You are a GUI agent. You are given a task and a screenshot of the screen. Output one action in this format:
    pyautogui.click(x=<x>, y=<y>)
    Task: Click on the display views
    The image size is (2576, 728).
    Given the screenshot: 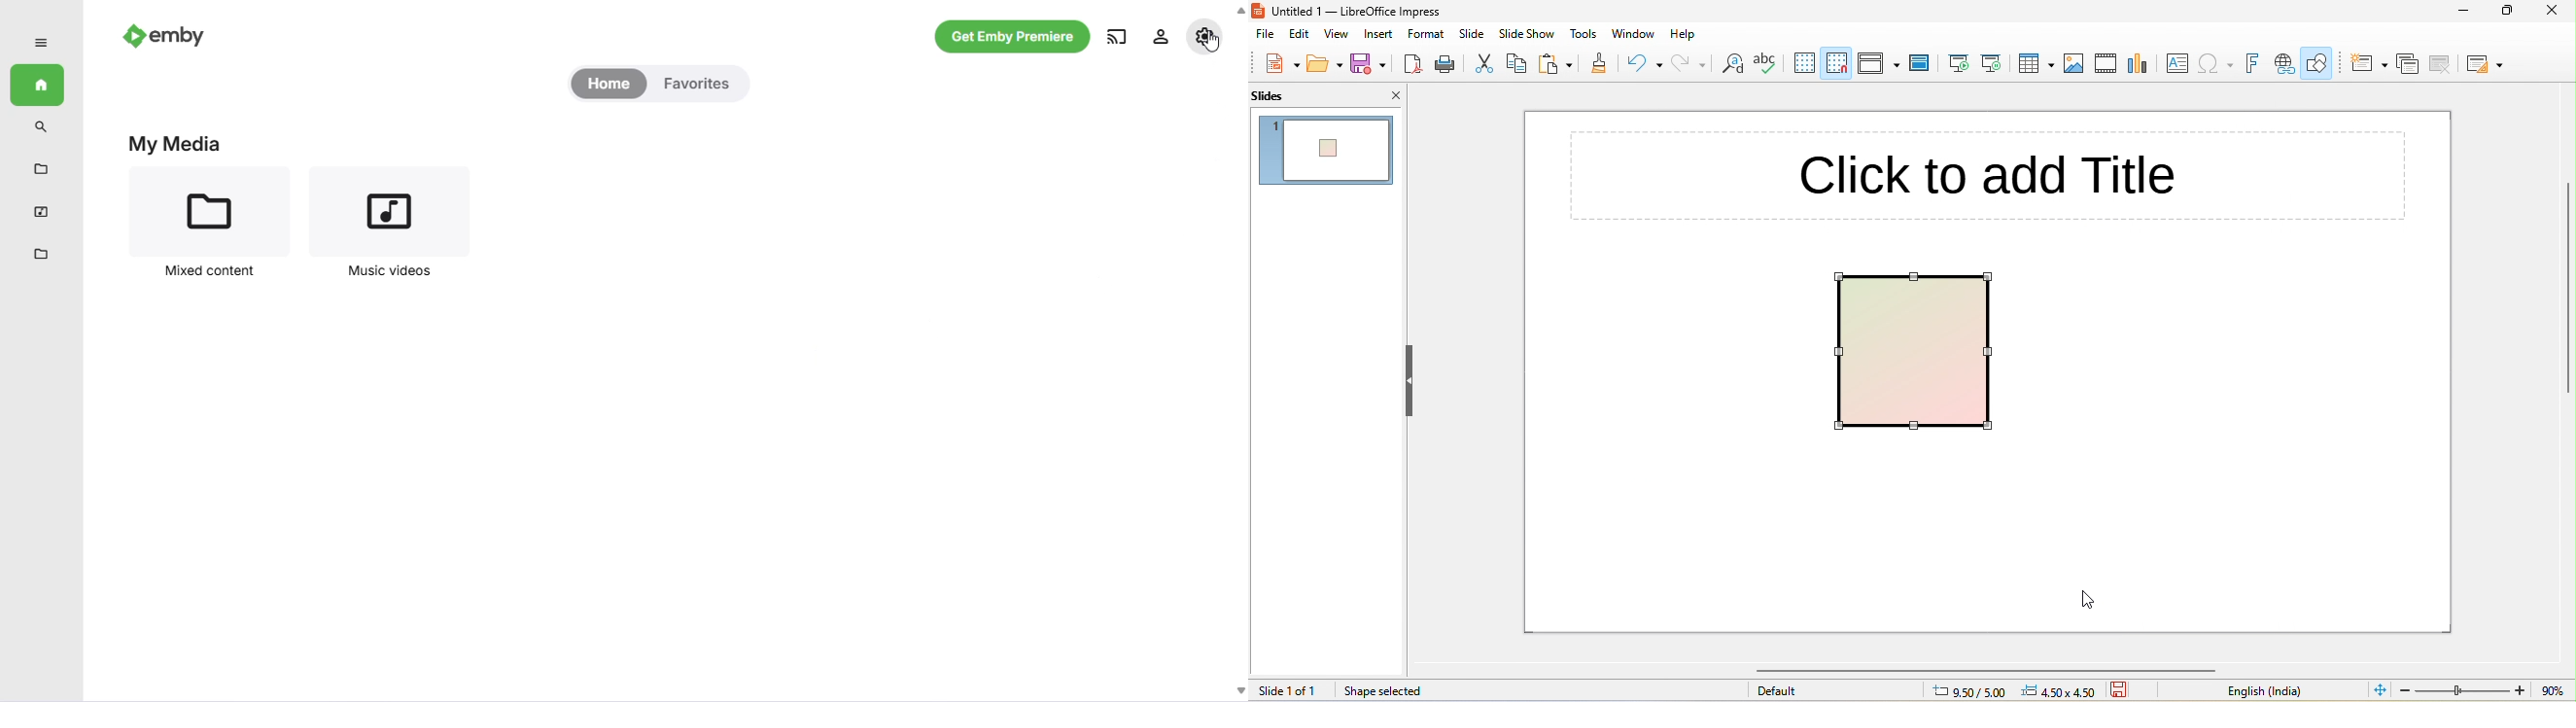 What is the action you would take?
    pyautogui.click(x=1880, y=62)
    